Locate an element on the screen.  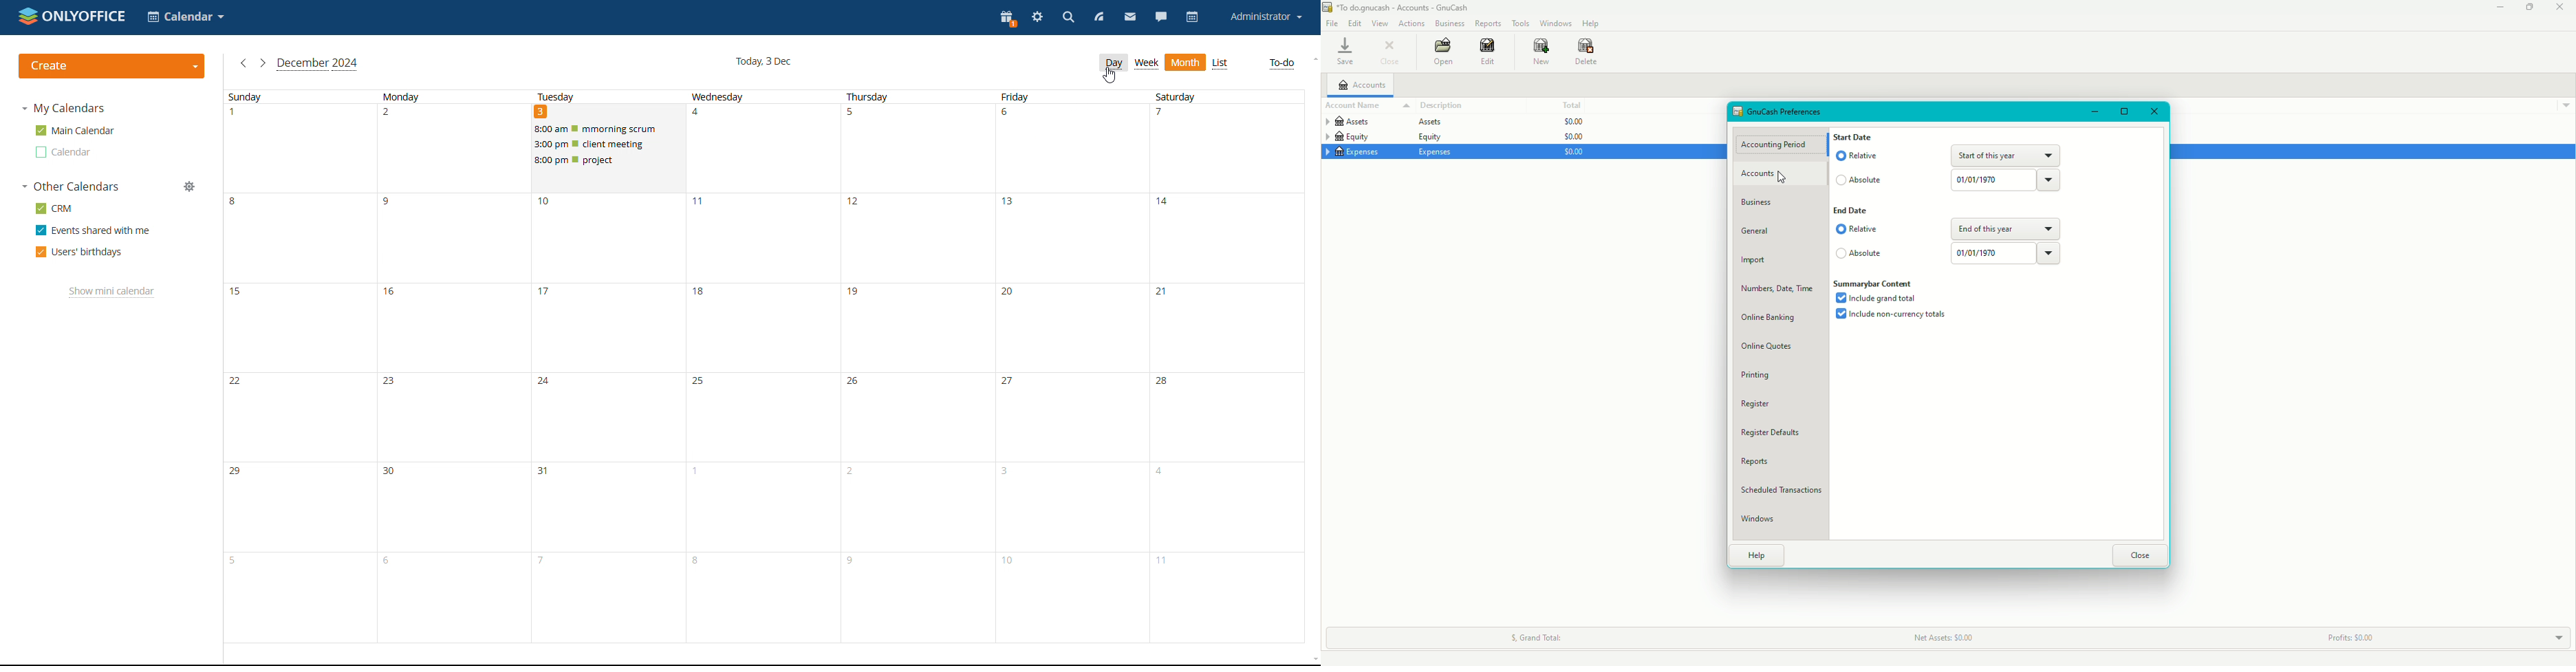
Total is located at coordinates (1570, 105).